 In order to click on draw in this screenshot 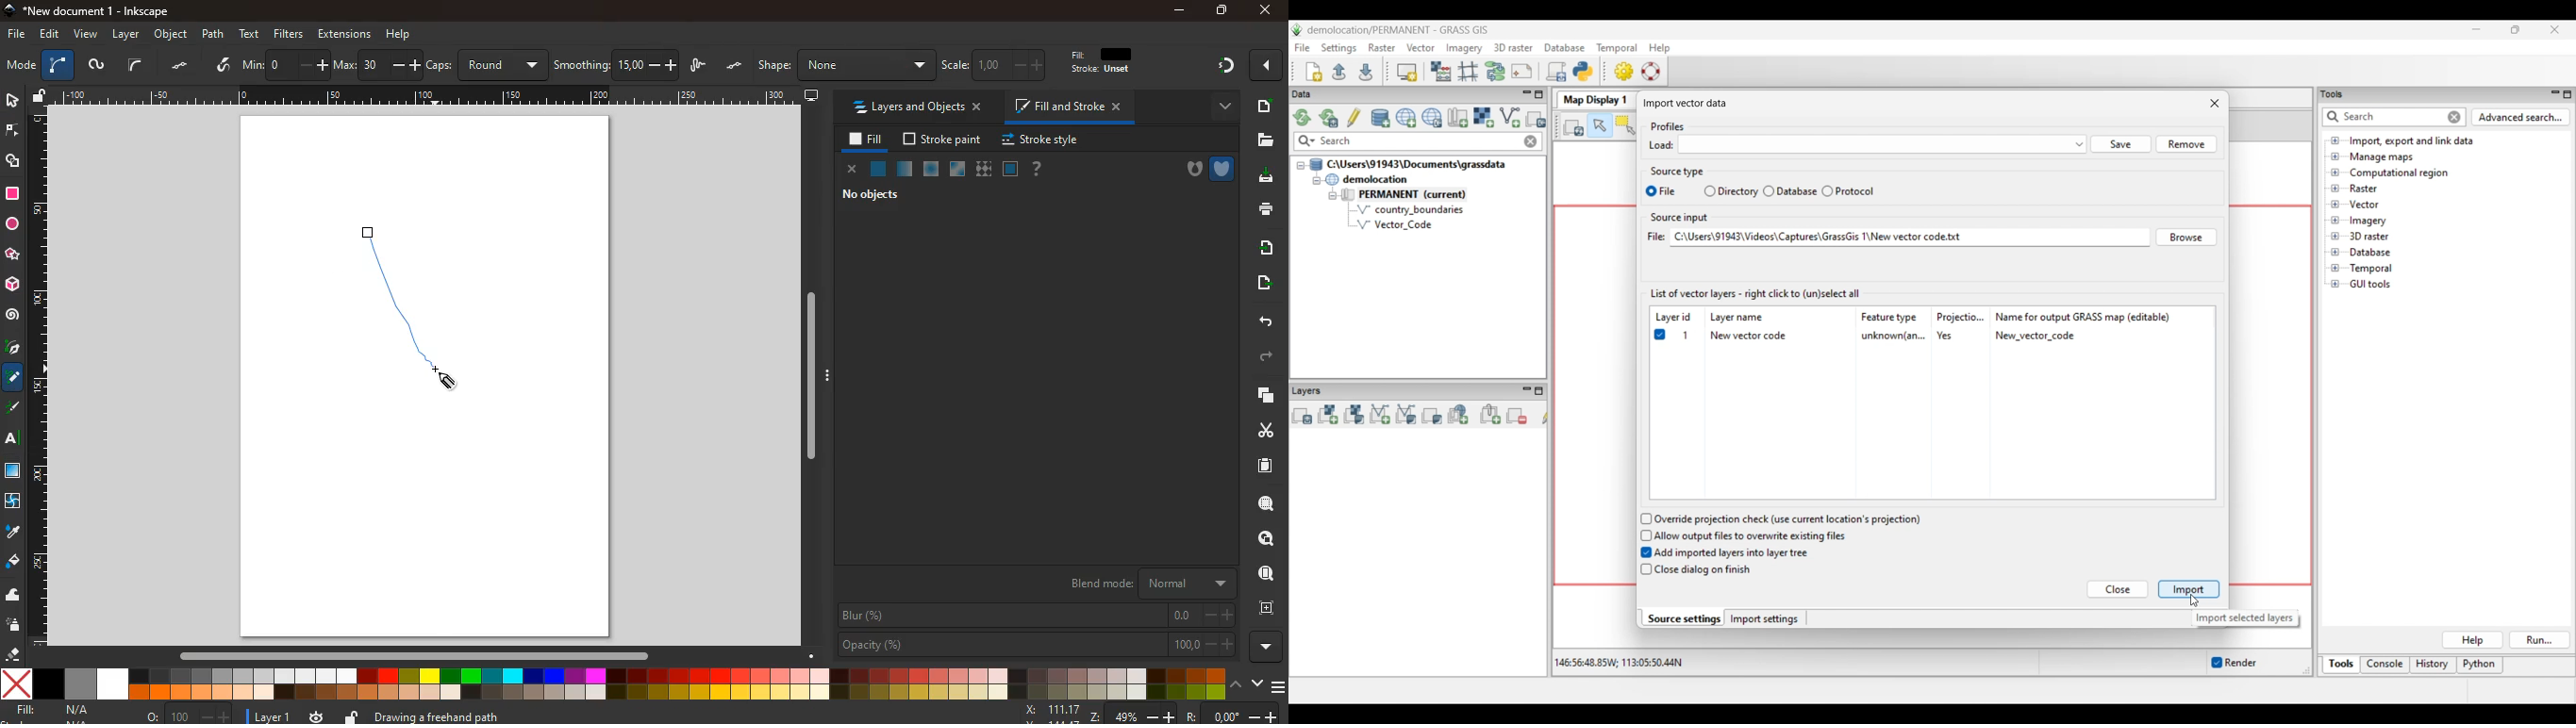, I will do `click(422, 317)`.